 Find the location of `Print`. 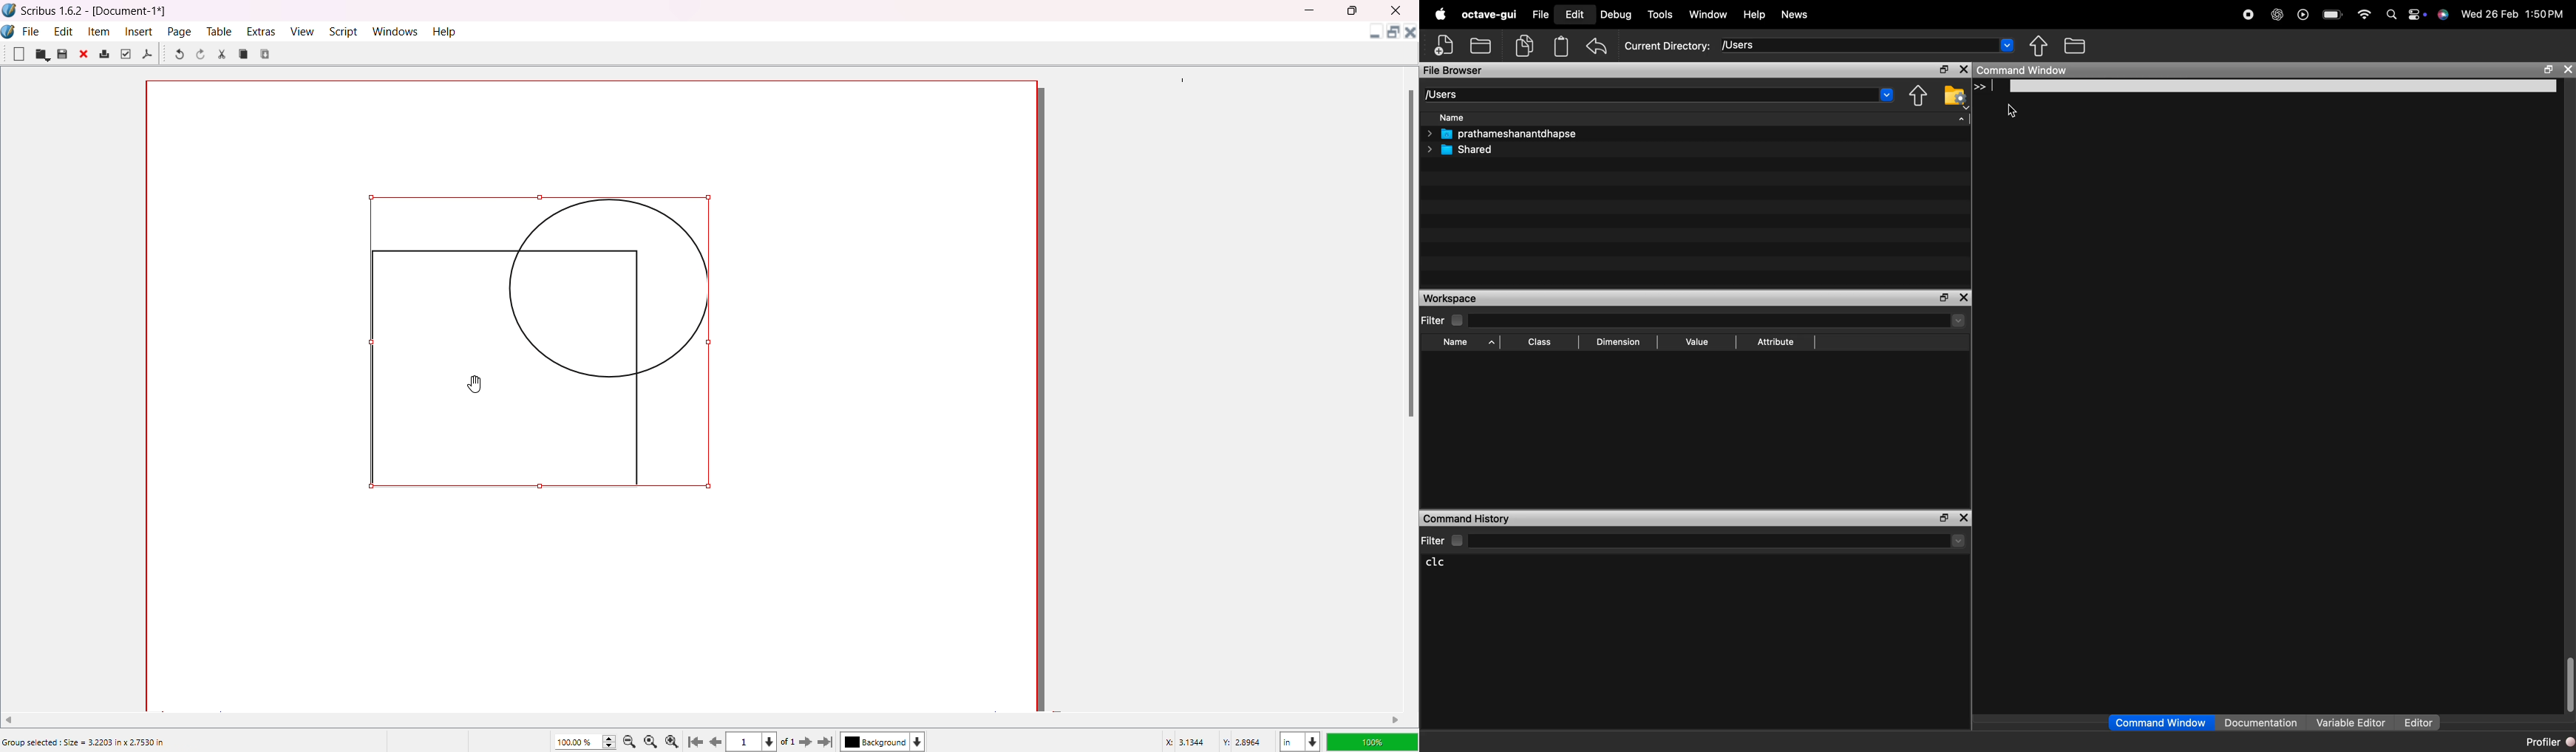

Print is located at coordinates (104, 55).